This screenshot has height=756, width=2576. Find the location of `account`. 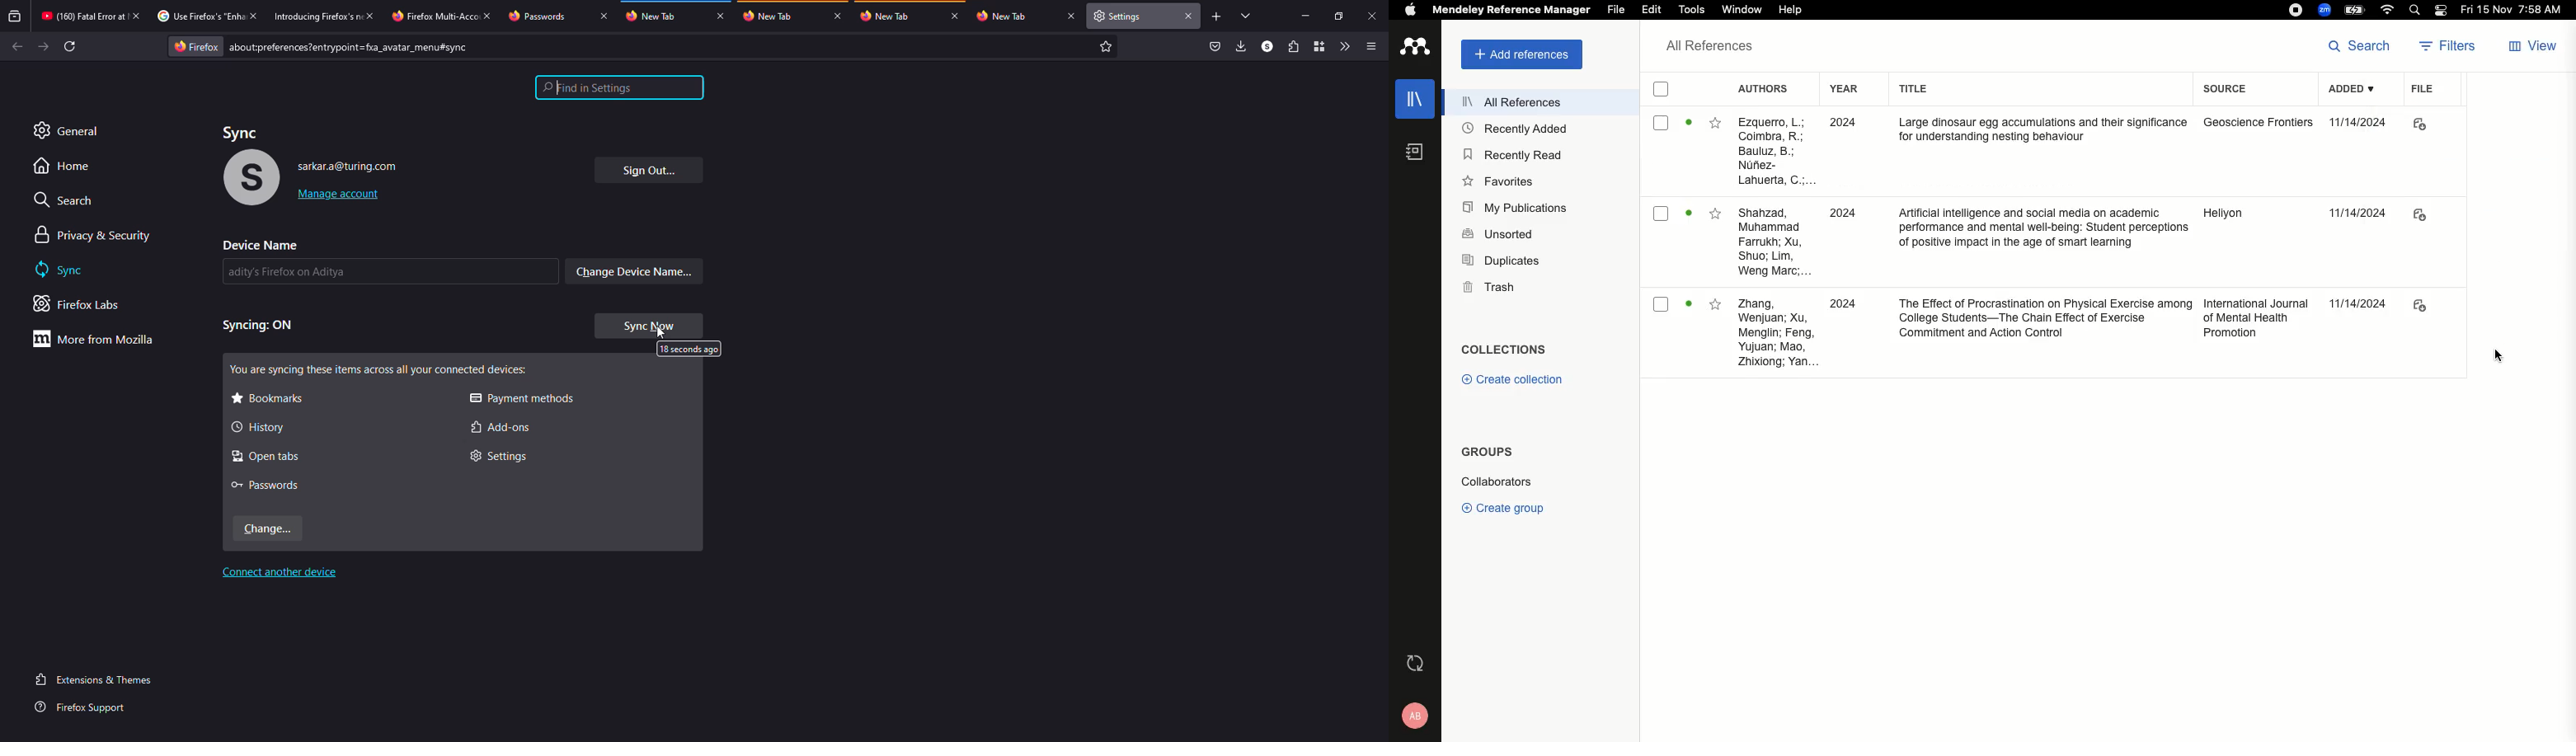

account is located at coordinates (349, 166).